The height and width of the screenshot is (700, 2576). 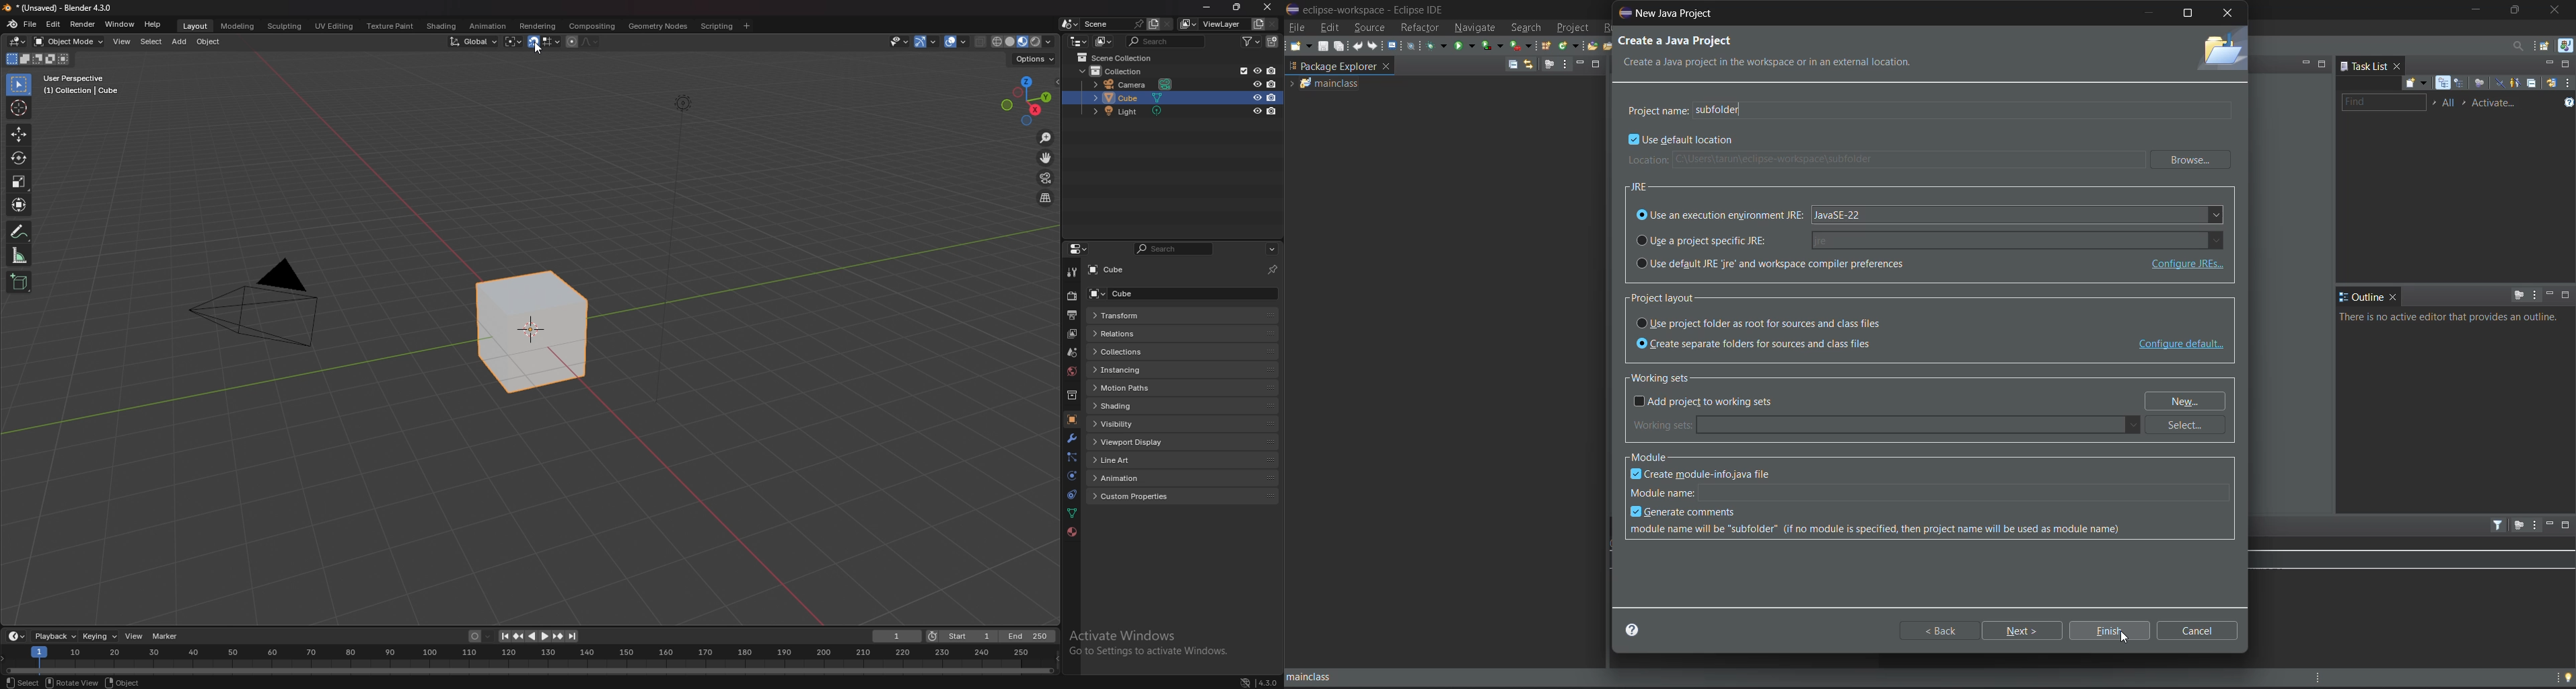 What do you see at coordinates (1465, 46) in the screenshot?
I see `run` at bounding box center [1465, 46].